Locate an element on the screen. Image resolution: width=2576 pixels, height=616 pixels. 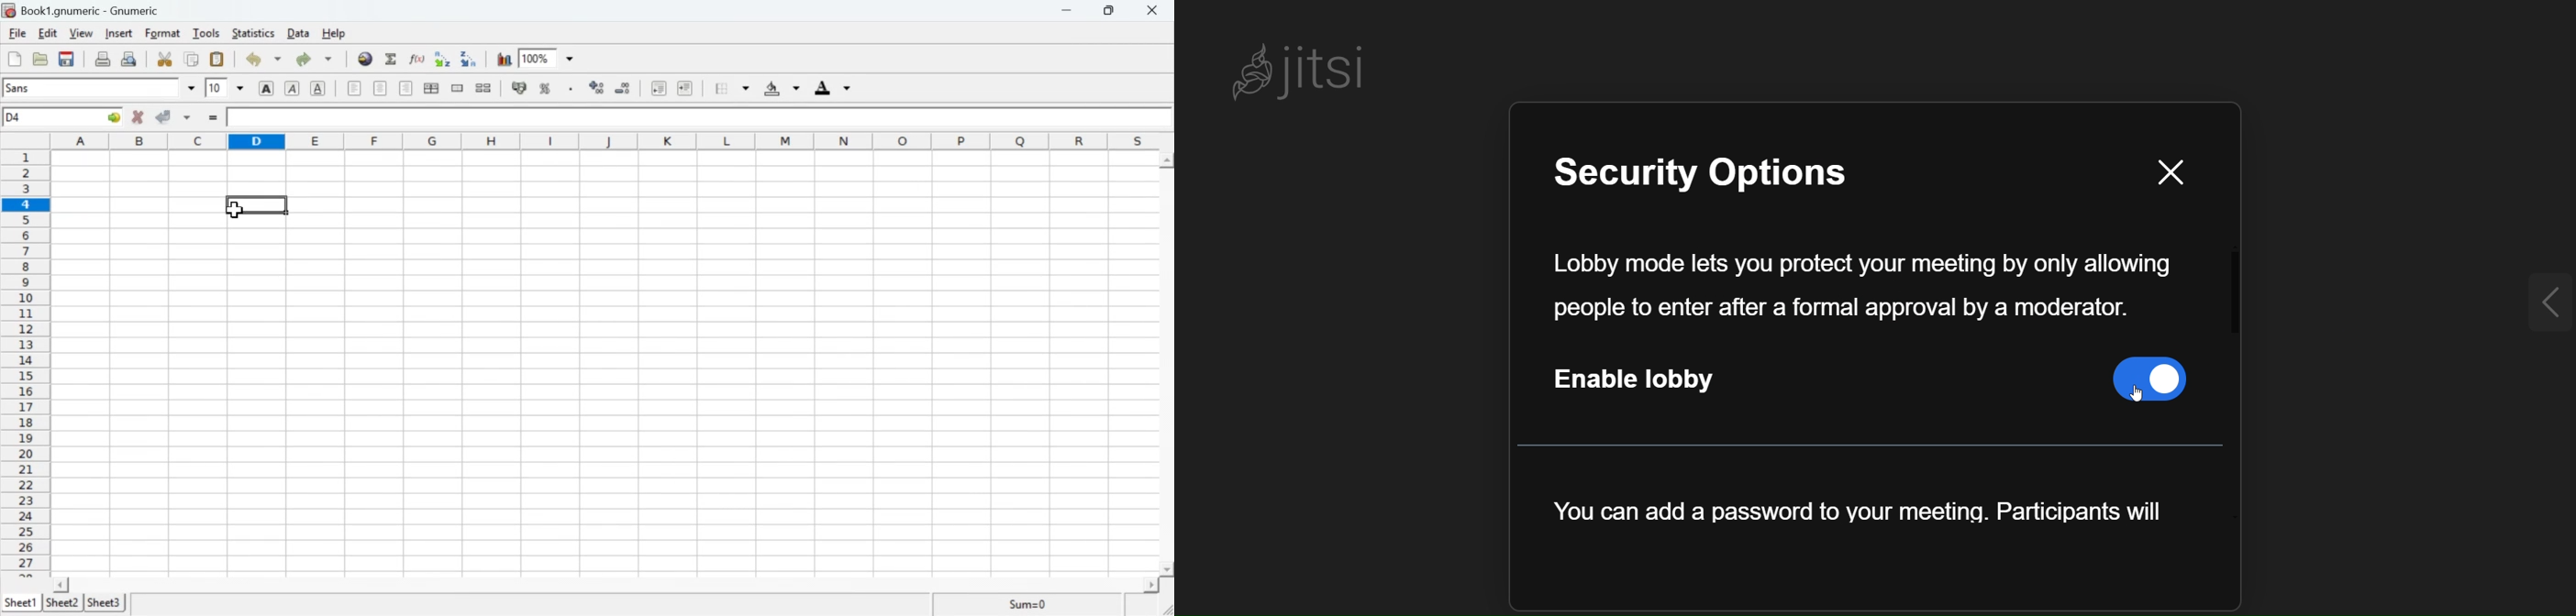
Decrease number of decimals is located at coordinates (626, 88).